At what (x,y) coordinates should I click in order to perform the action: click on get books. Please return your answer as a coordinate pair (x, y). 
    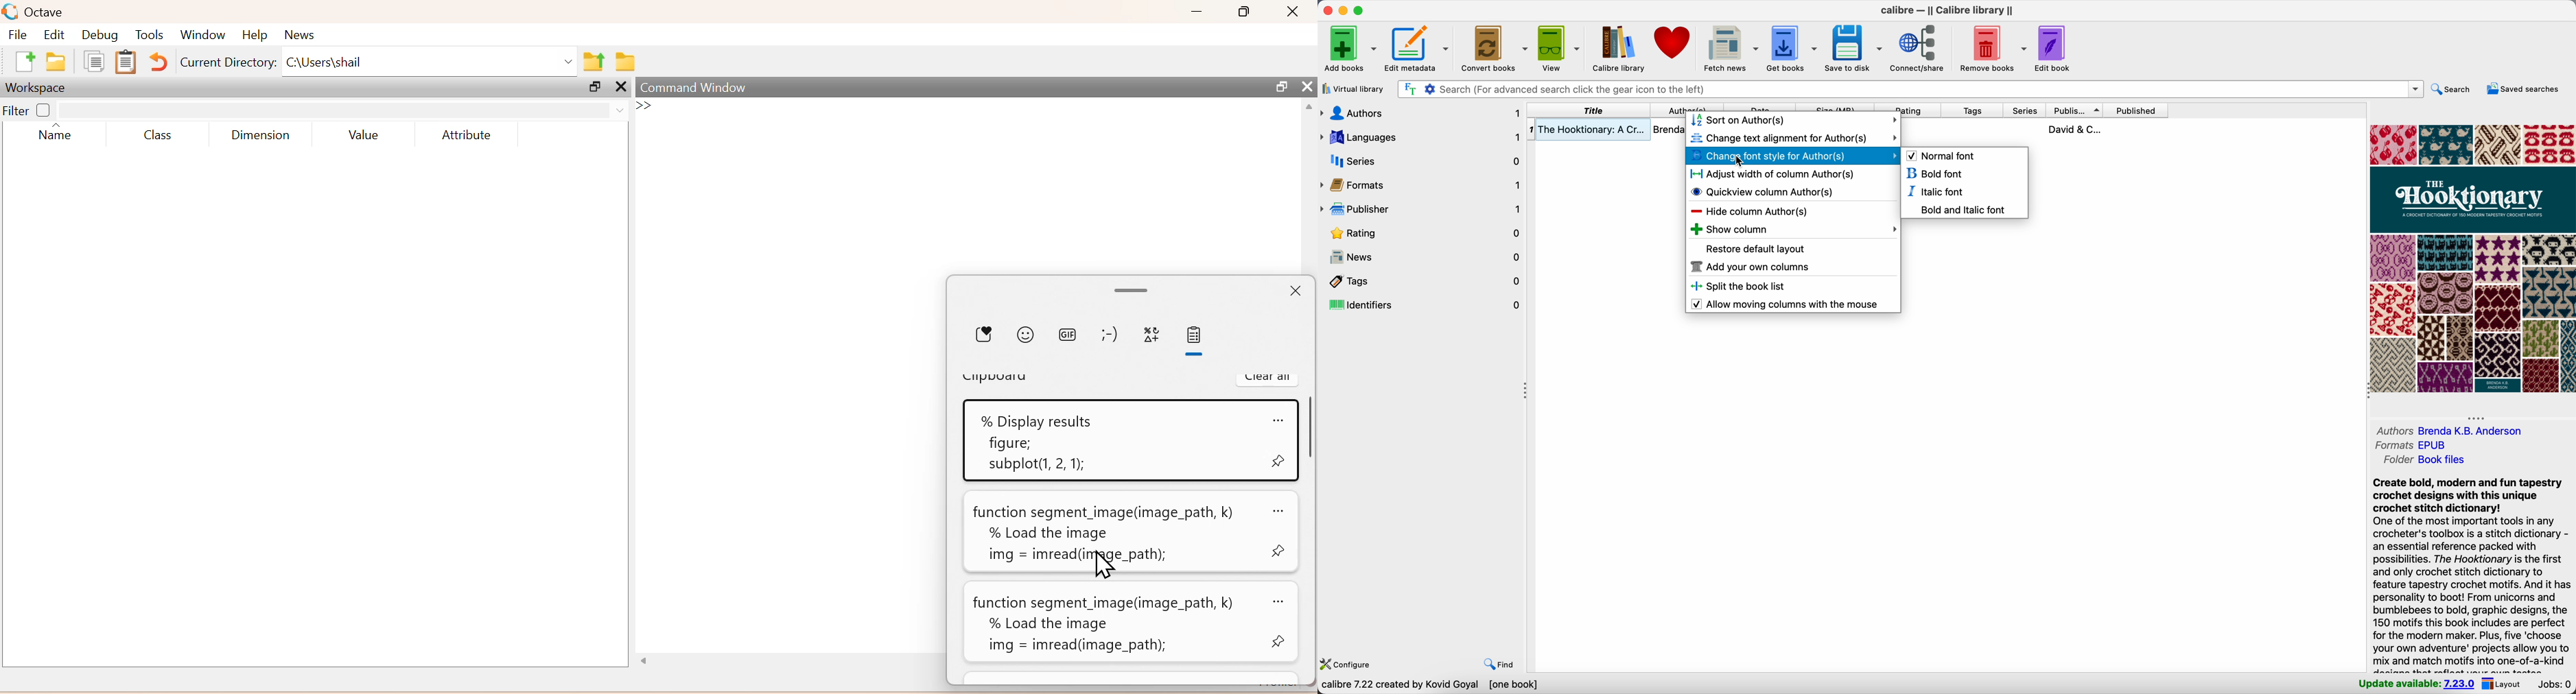
    Looking at the image, I should click on (1792, 48).